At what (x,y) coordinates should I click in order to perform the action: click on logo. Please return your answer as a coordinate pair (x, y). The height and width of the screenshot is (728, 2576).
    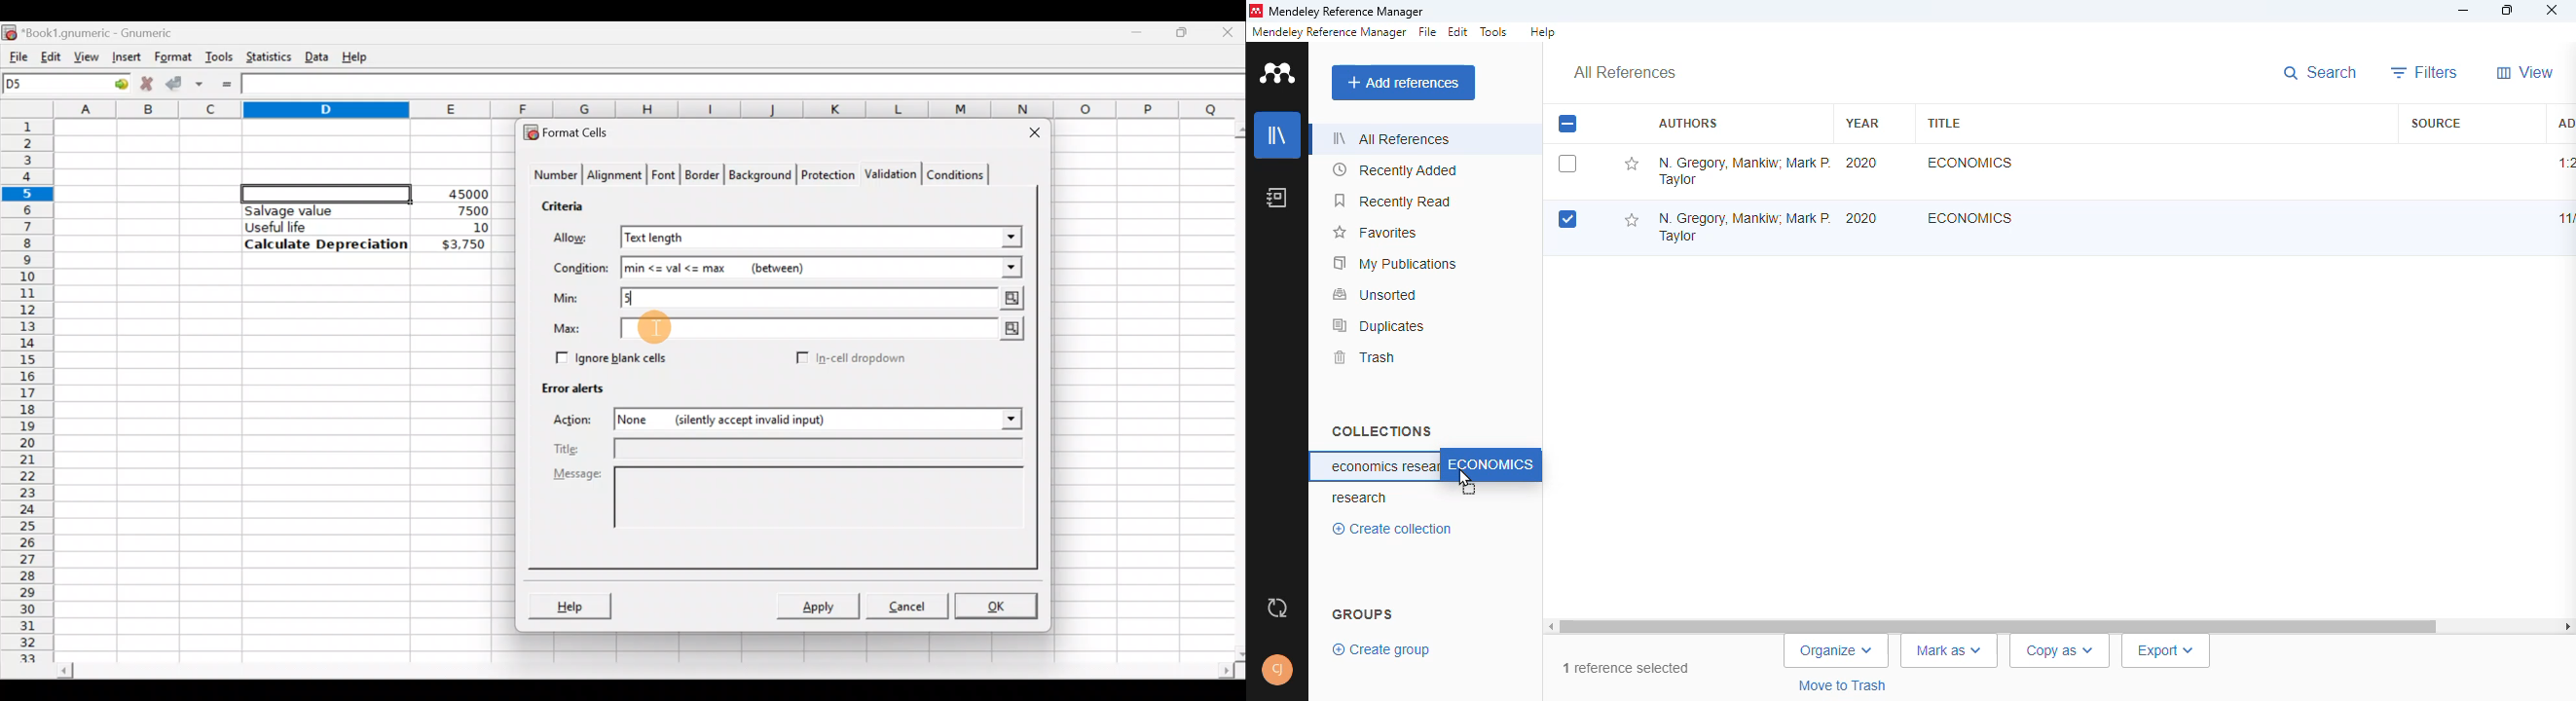
    Looking at the image, I should click on (1279, 72).